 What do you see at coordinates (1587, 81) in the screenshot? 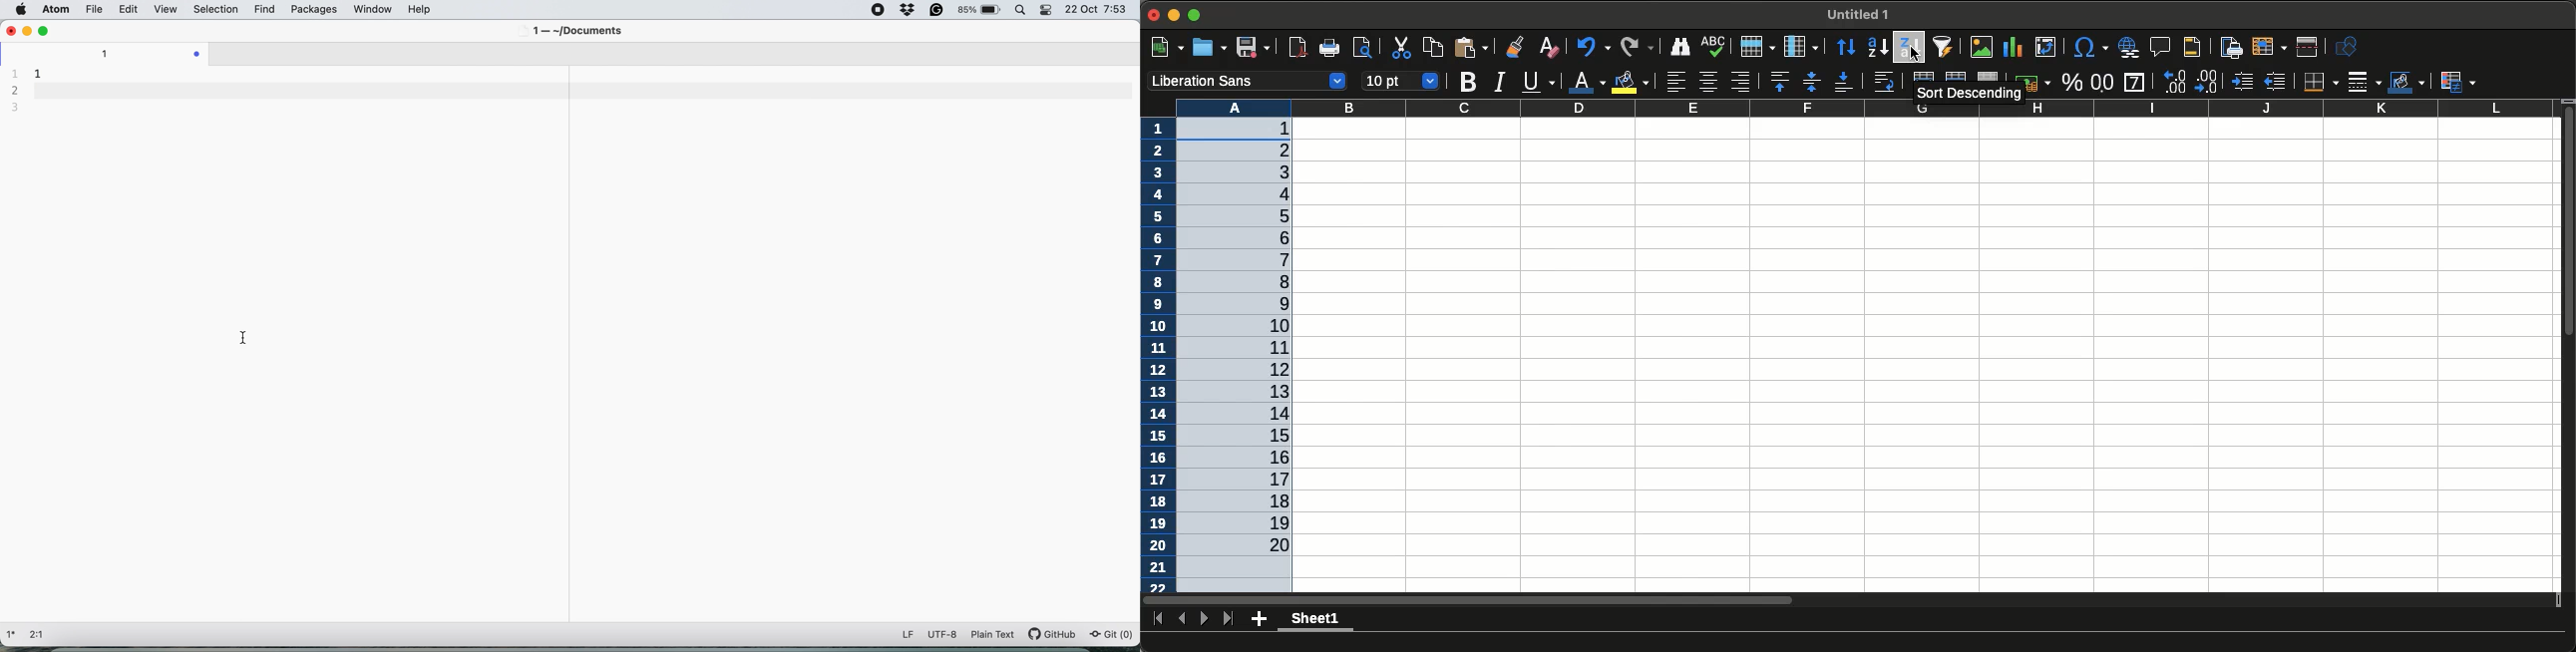
I see `Font color` at bounding box center [1587, 81].